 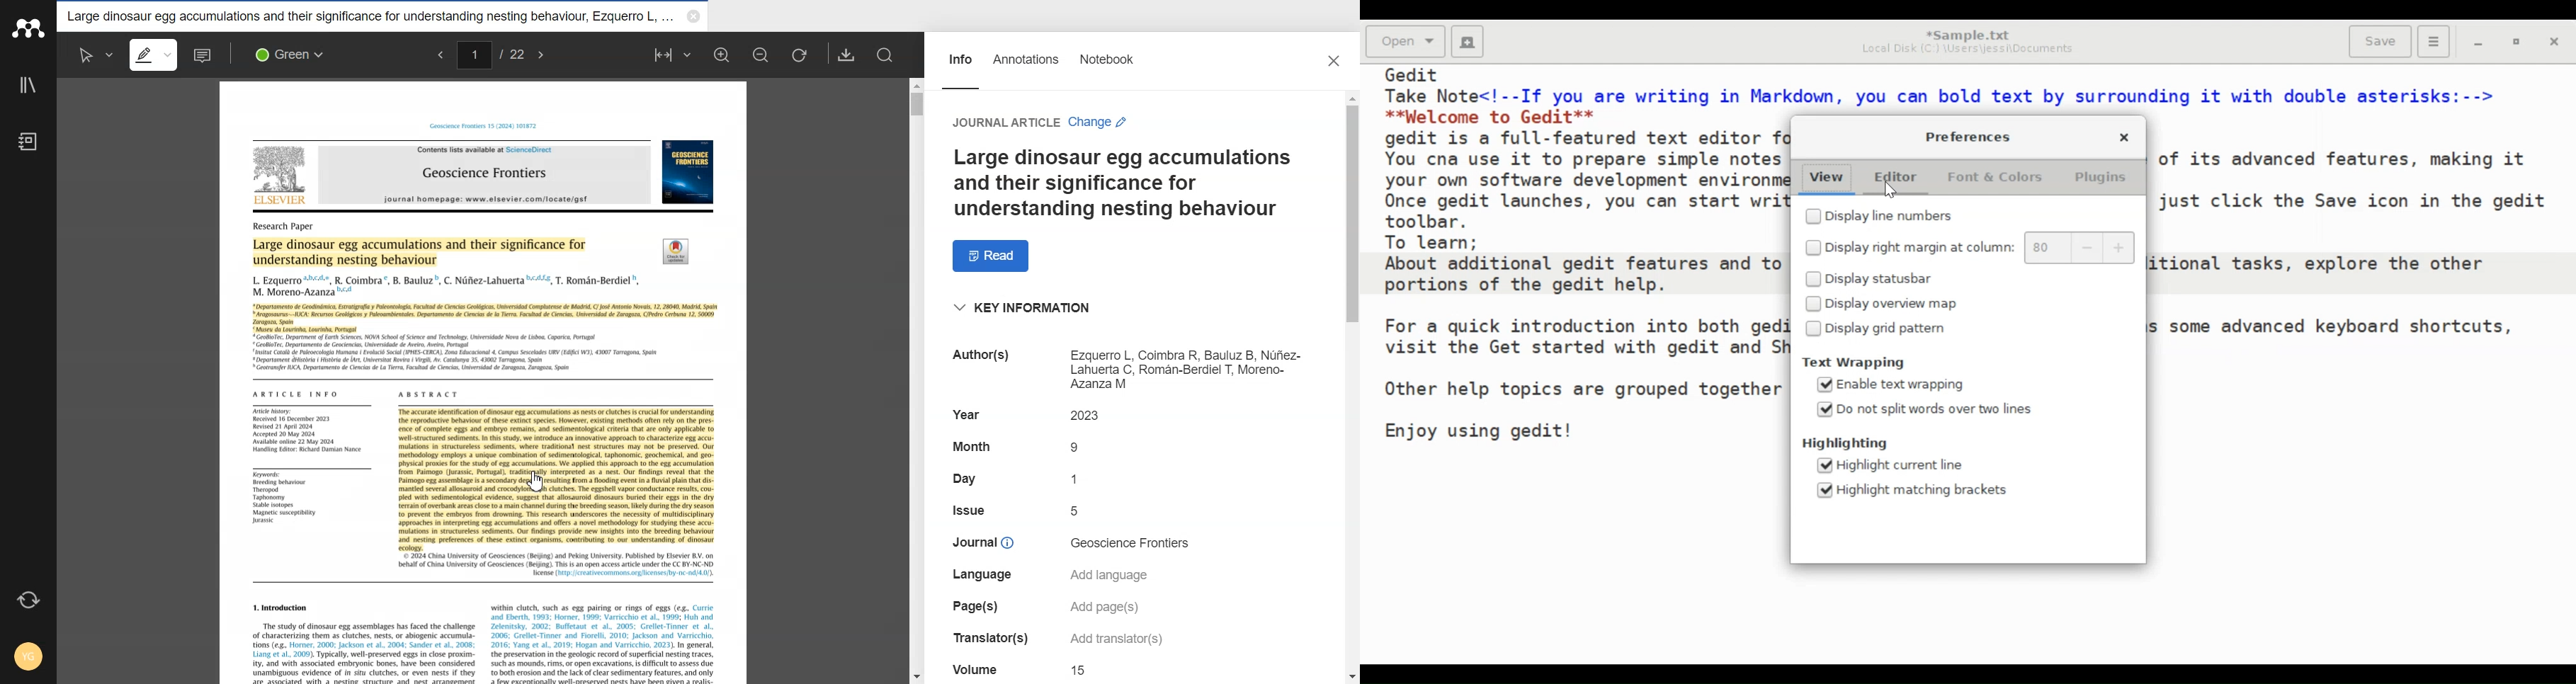 I want to click on previous page, so click(x=437, y=56).